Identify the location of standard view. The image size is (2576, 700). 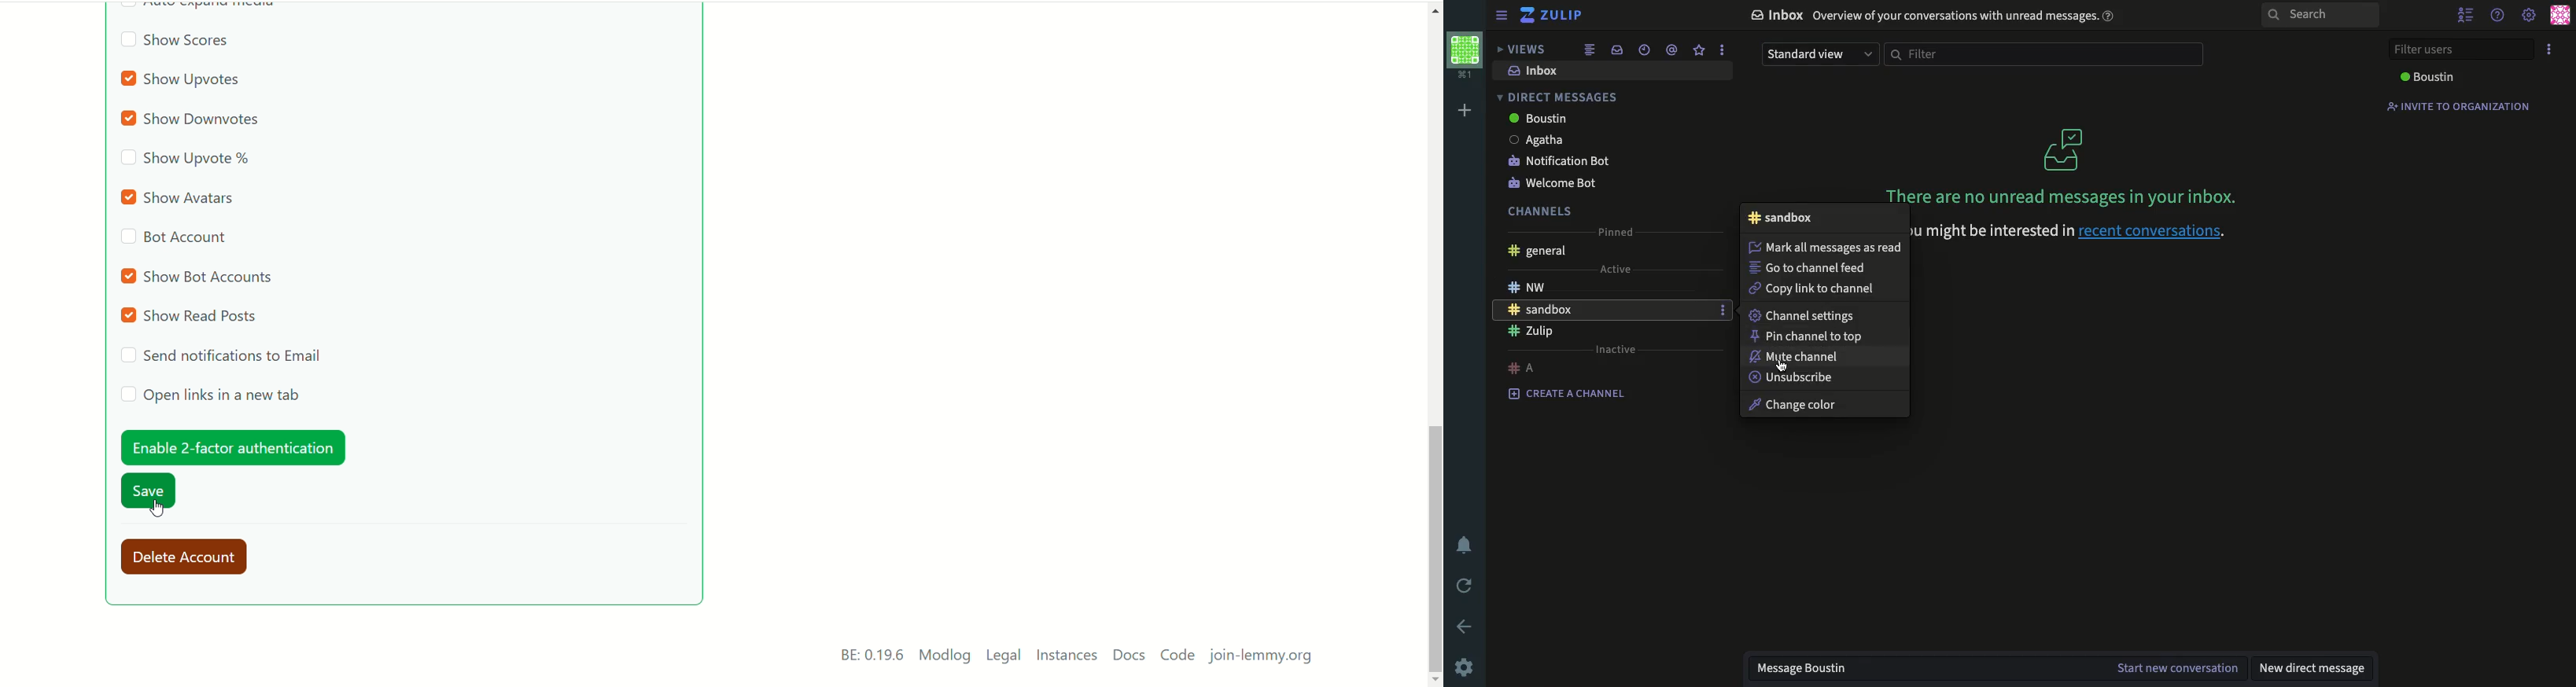
(1821, 54).